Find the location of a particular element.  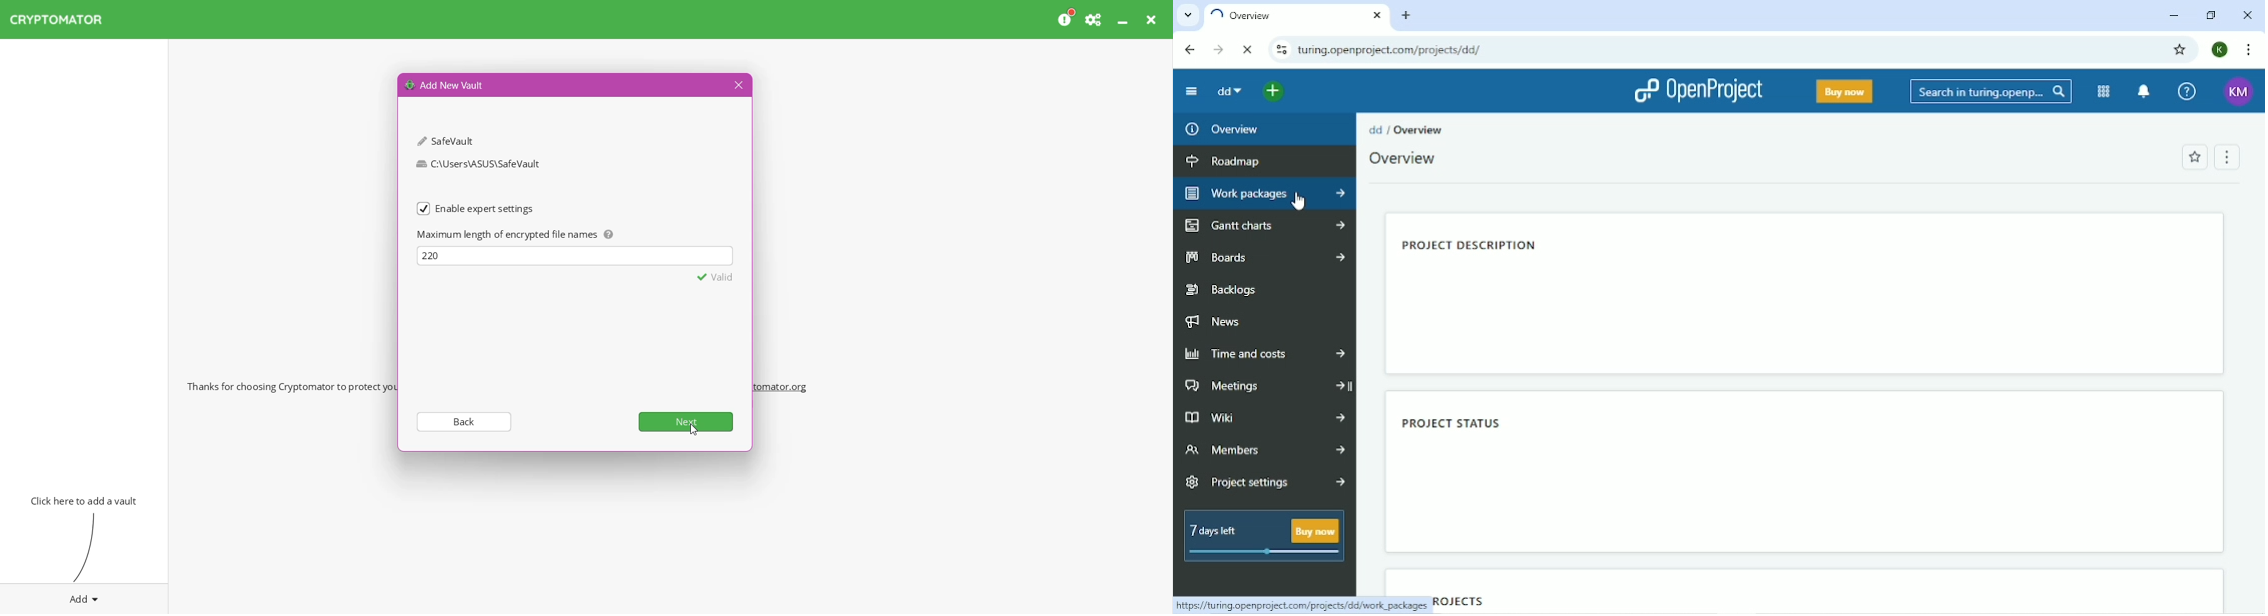

News is located at coordinates (1213, 323).